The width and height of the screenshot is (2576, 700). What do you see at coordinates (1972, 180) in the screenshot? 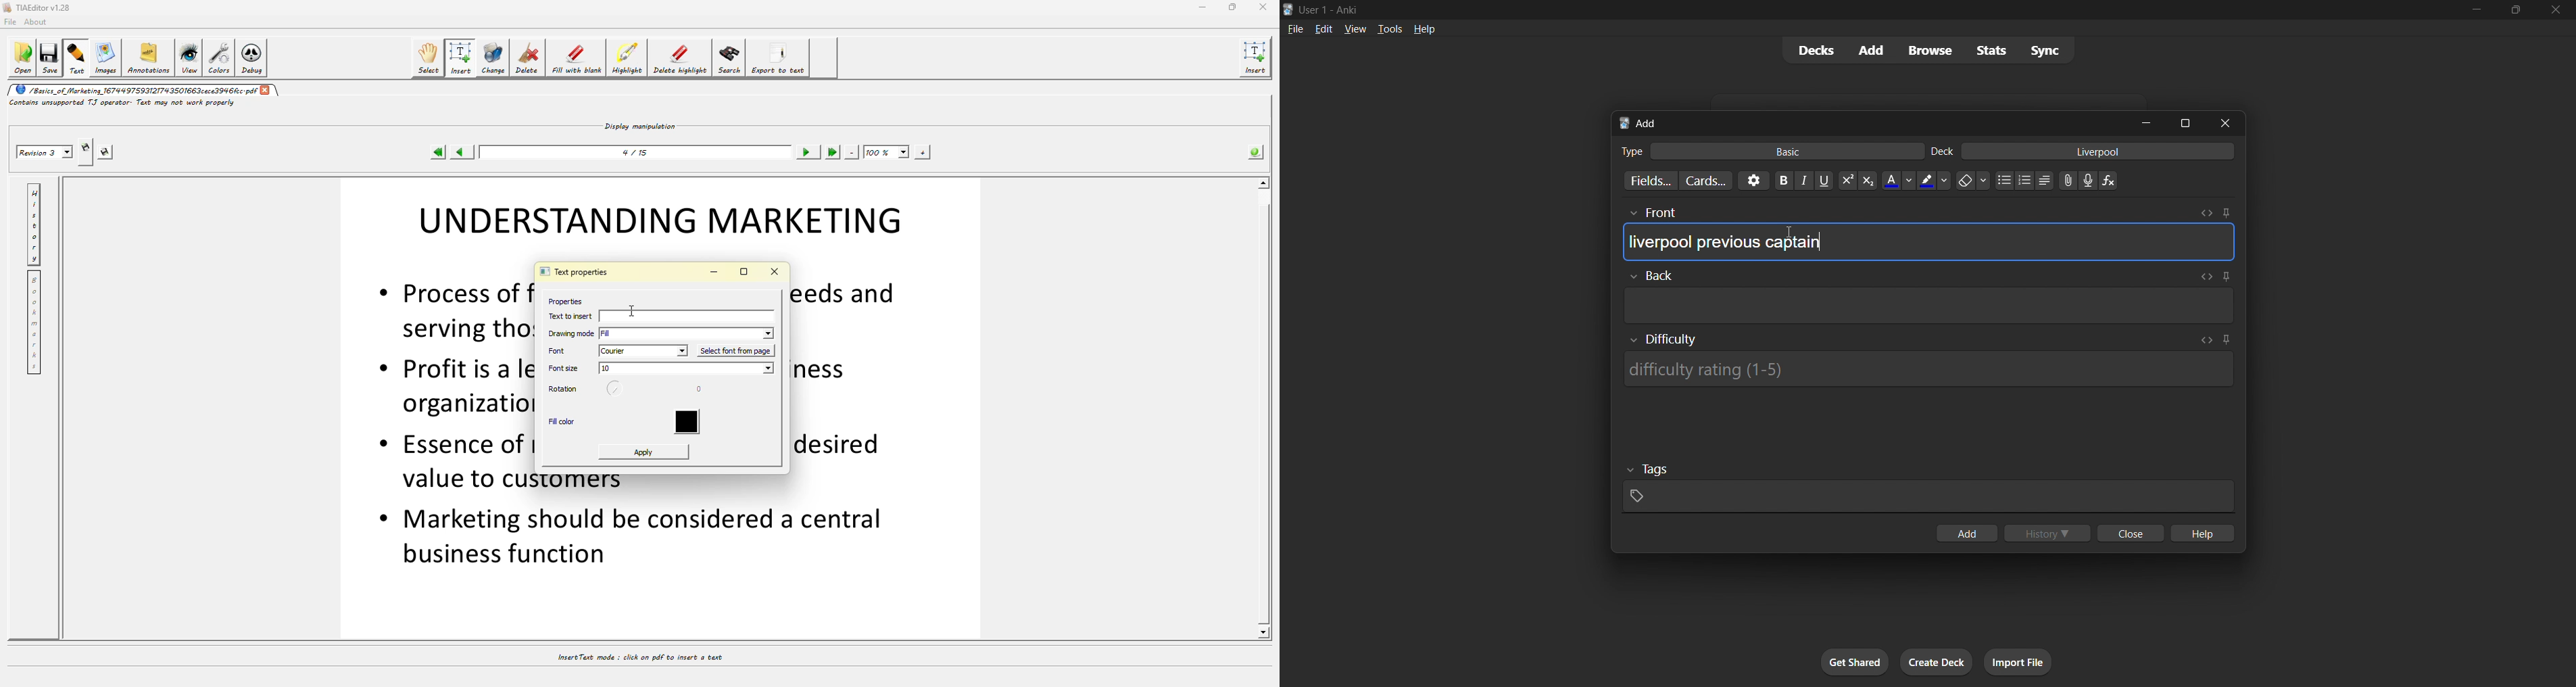
I see `clear` at bounding box center [1972, 180].